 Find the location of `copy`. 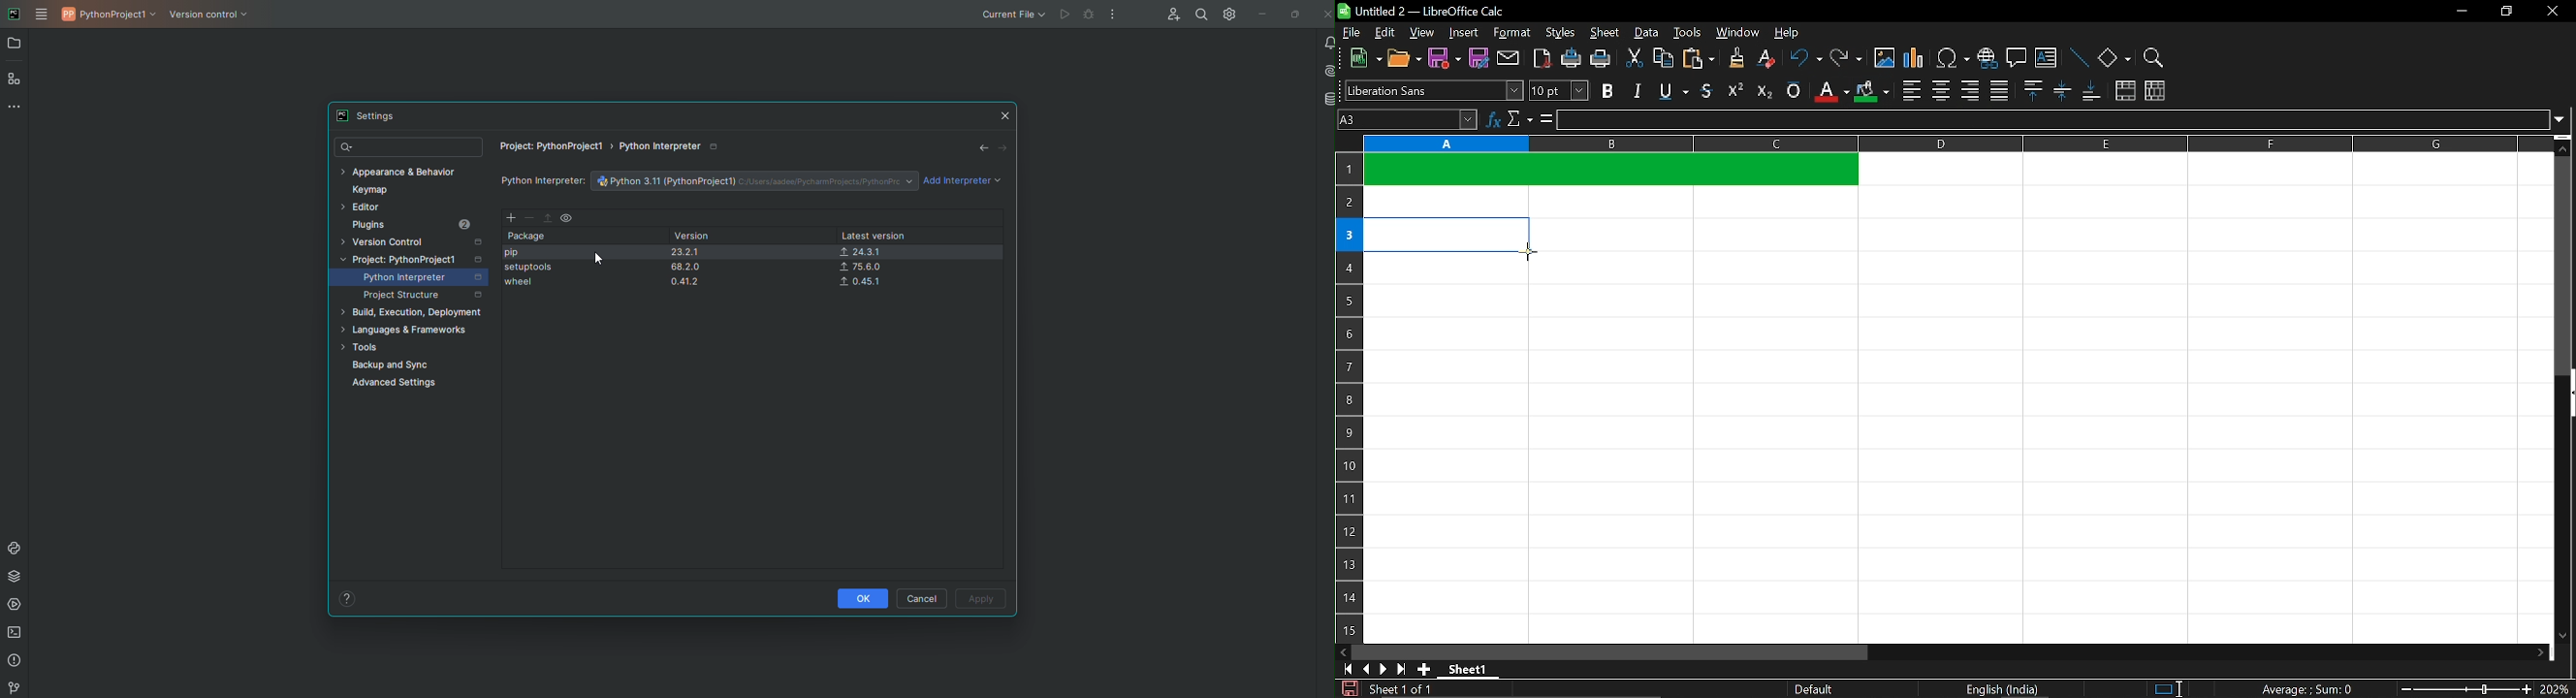

copy is located at coordinates (1664, 58).